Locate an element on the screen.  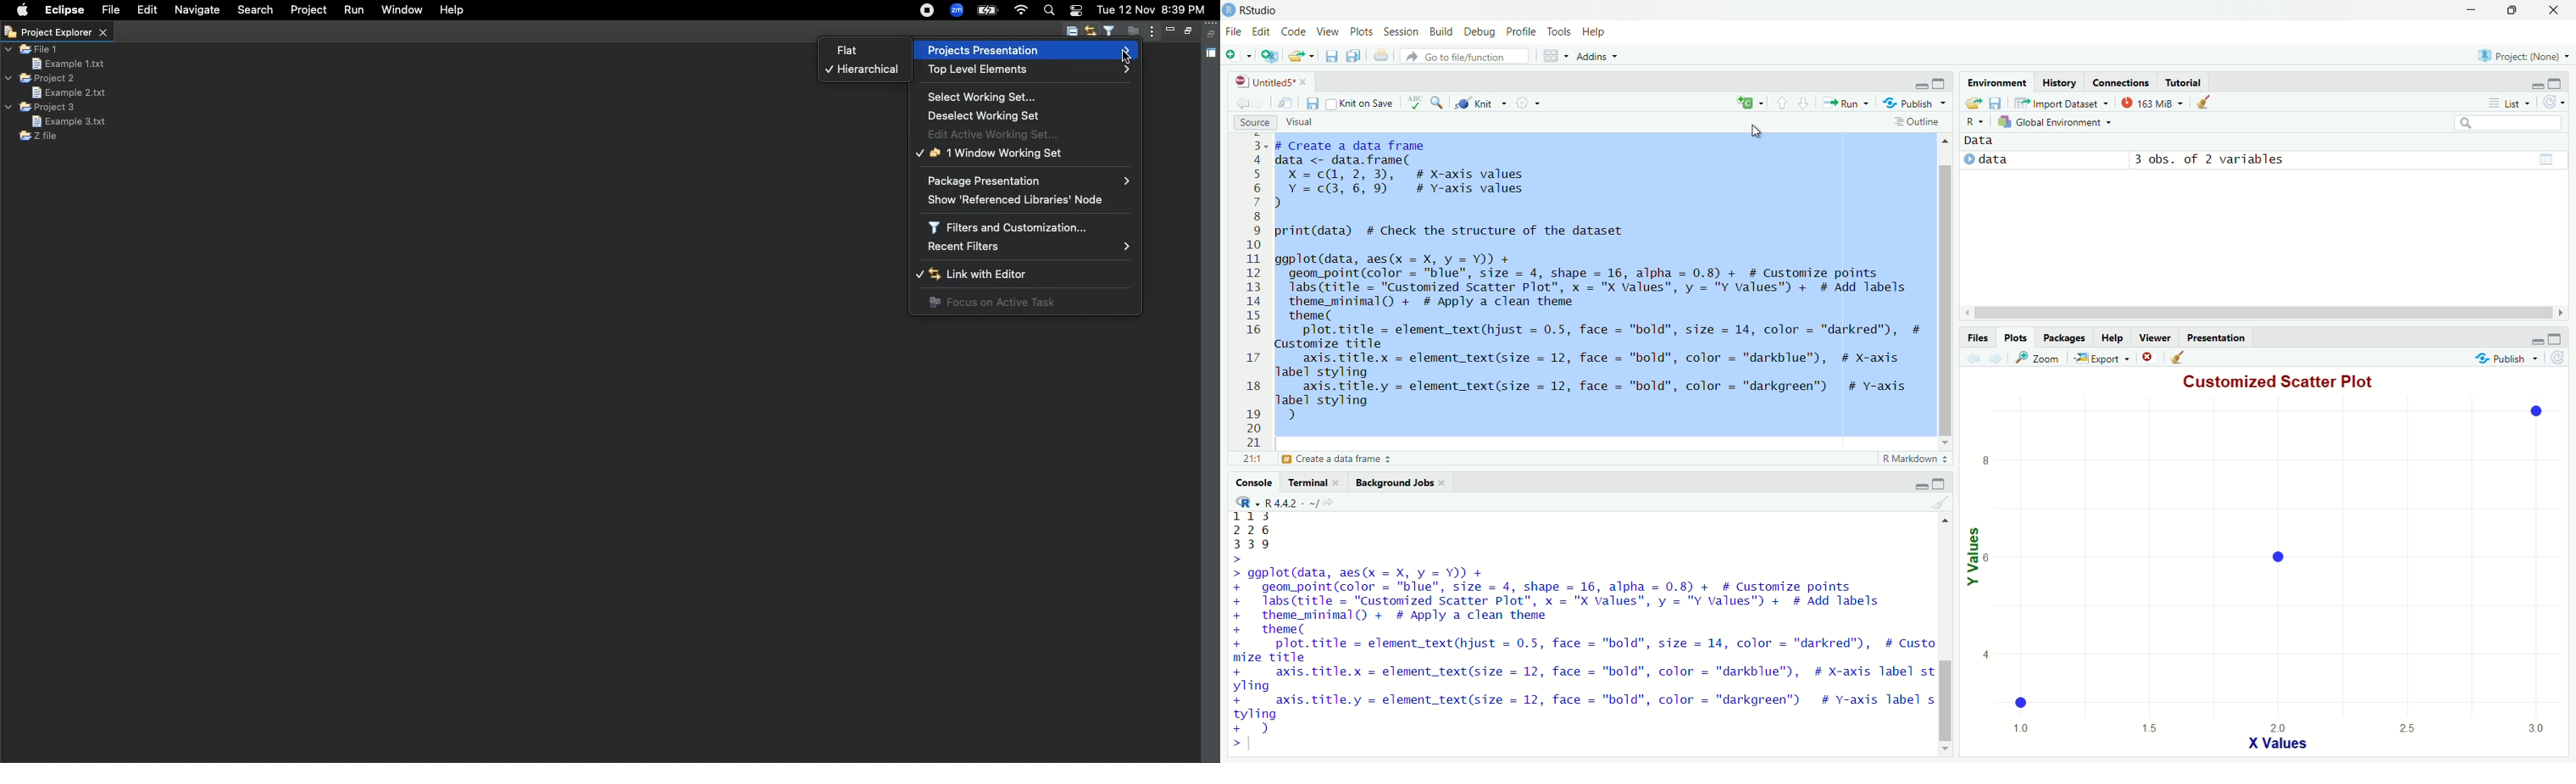
minimize is located at coordinates (1920, 87).